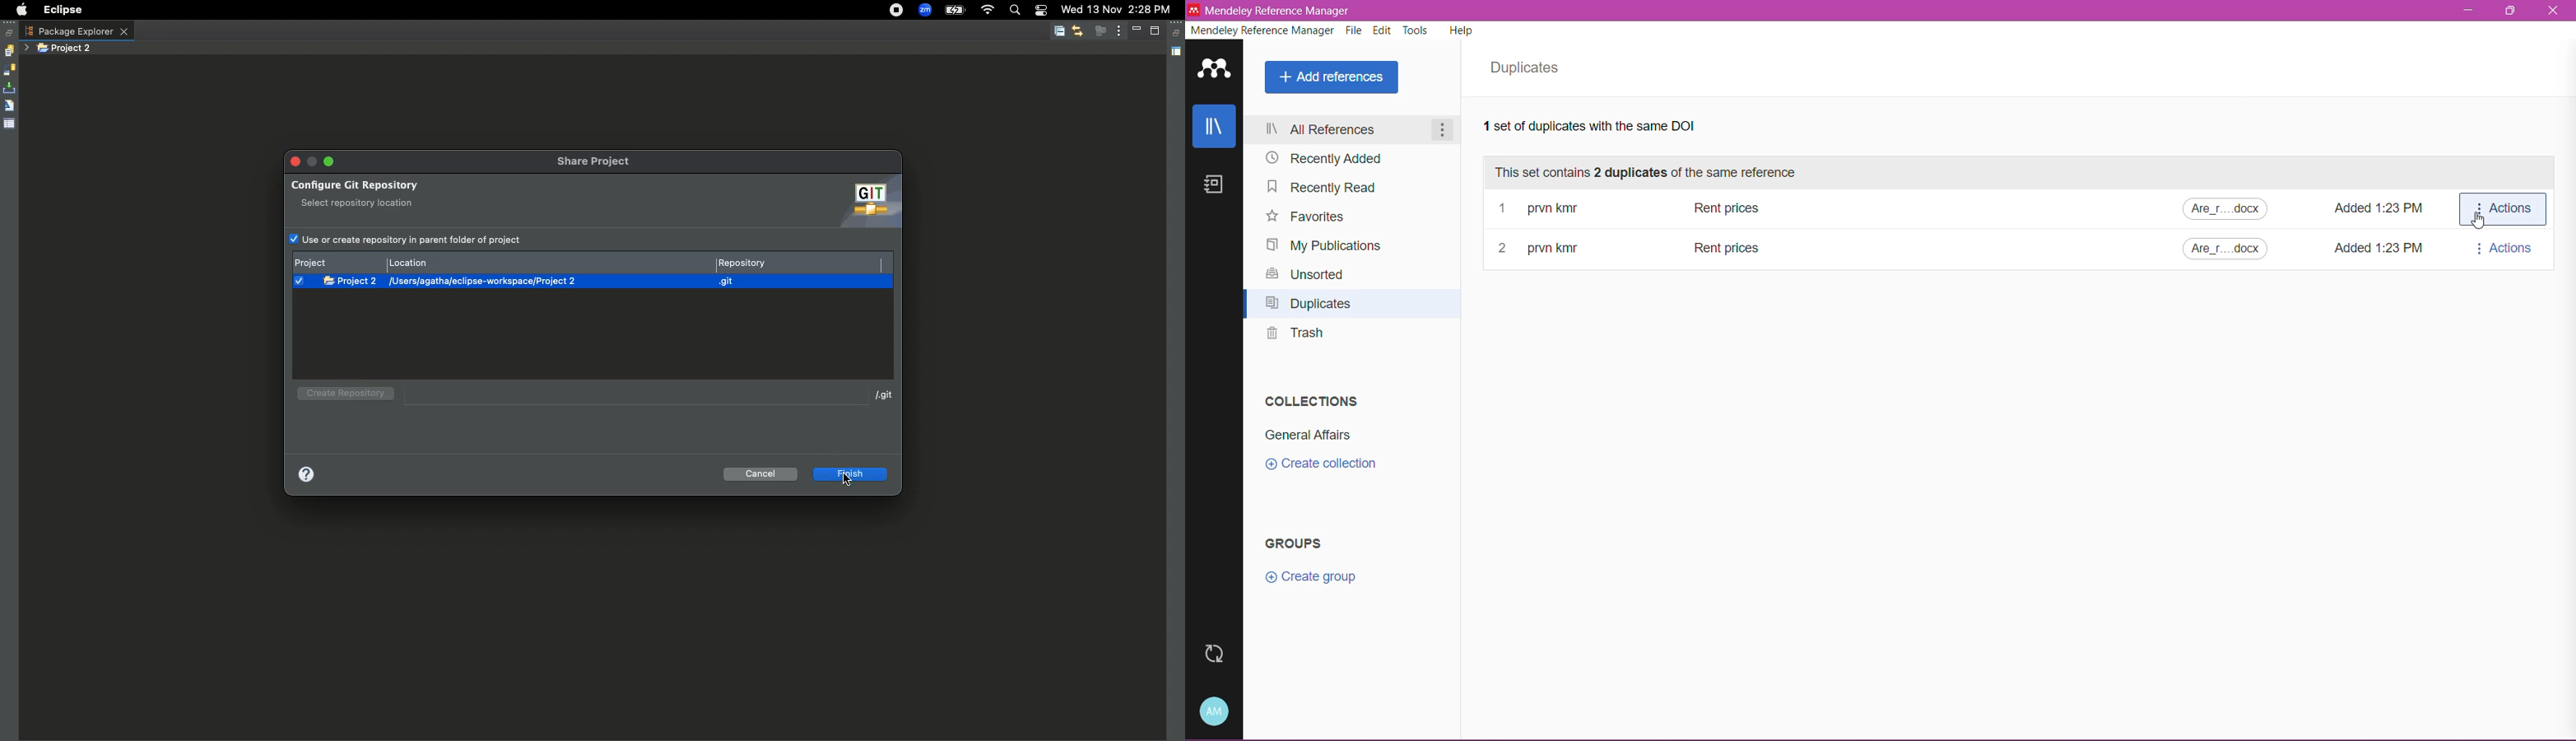 This screenshot has height=756, width=2576. I want to click on Actions, so click(2503, 209).